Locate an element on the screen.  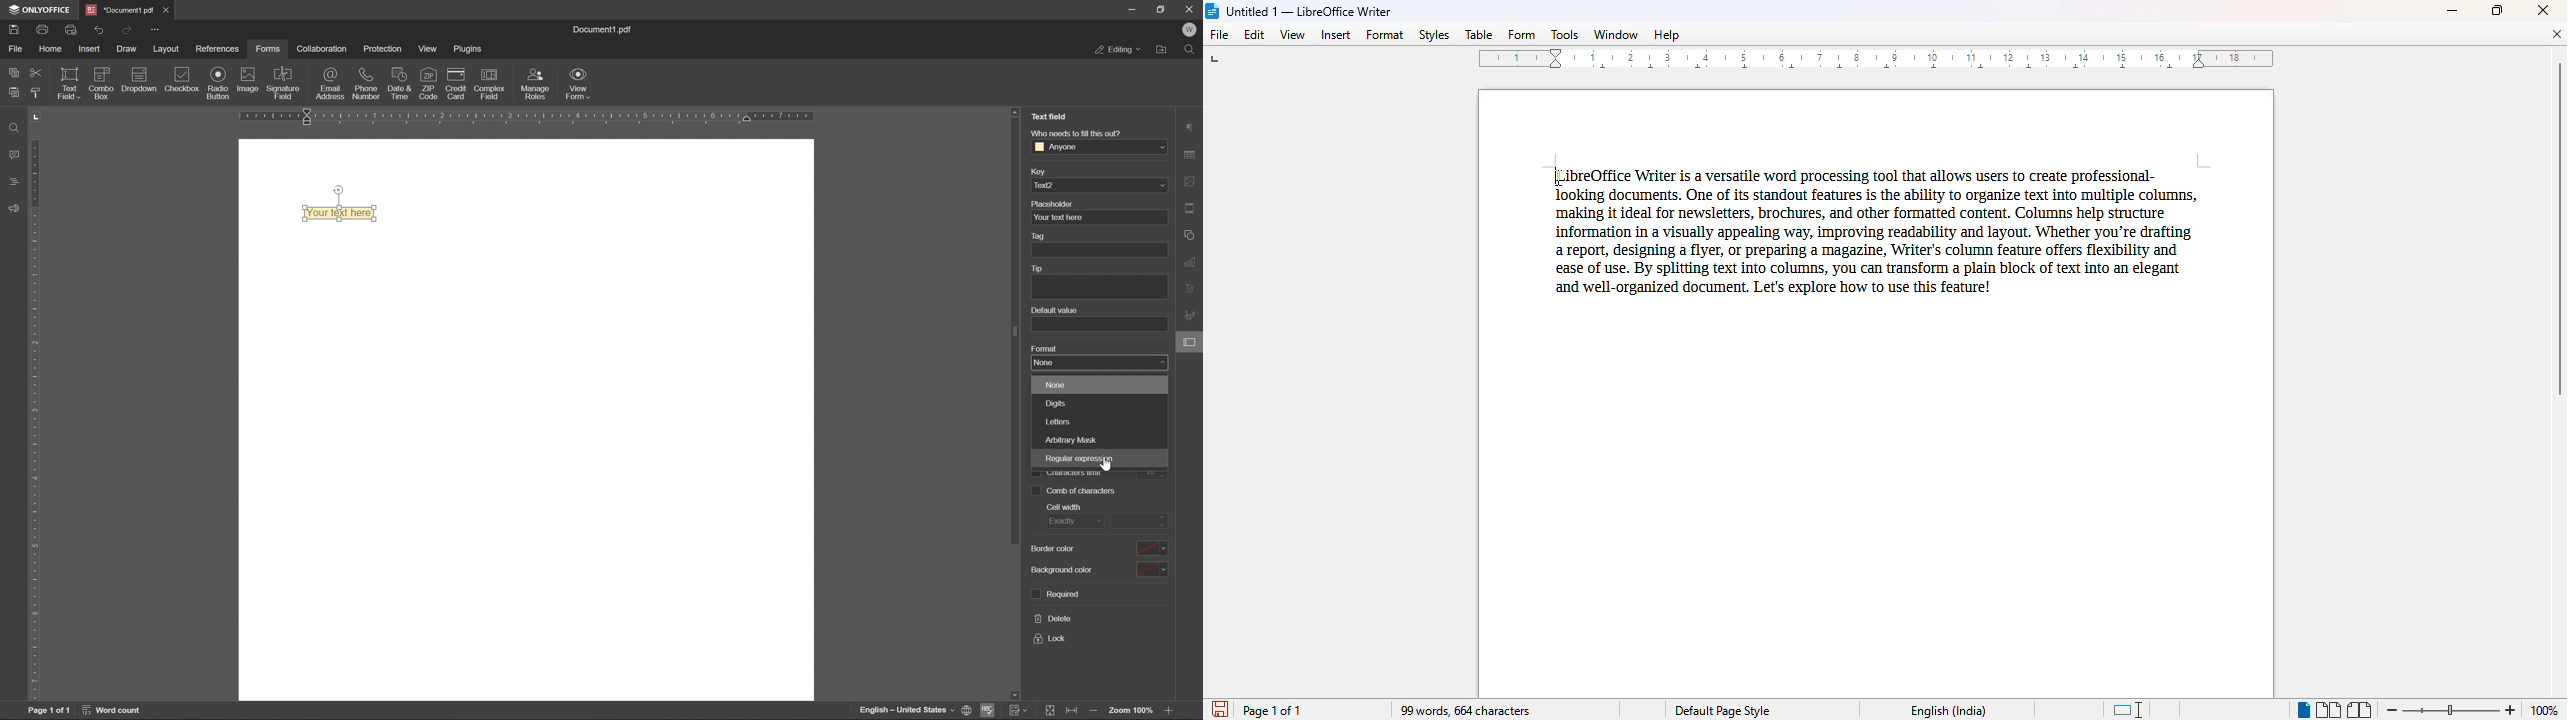
find is located at coordinates (1191, 50).